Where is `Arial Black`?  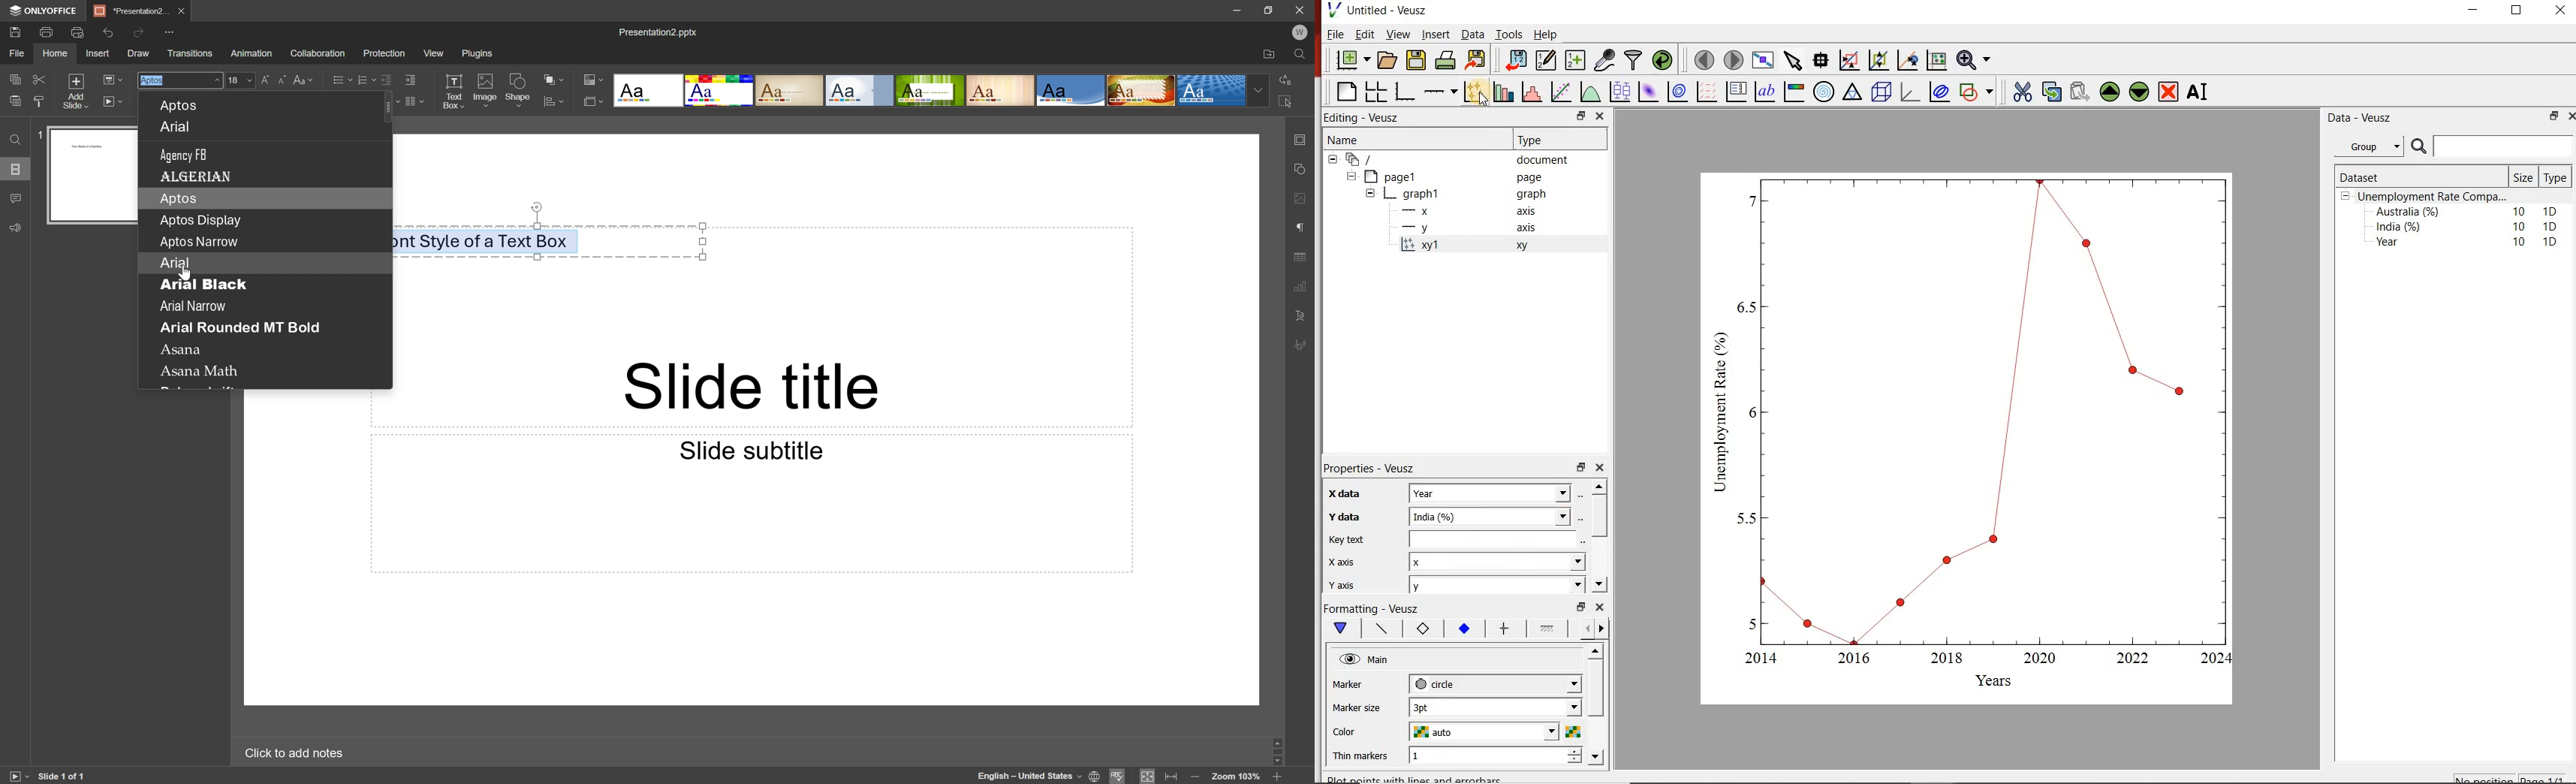
Arial Black is located at coordinates (202, 285).